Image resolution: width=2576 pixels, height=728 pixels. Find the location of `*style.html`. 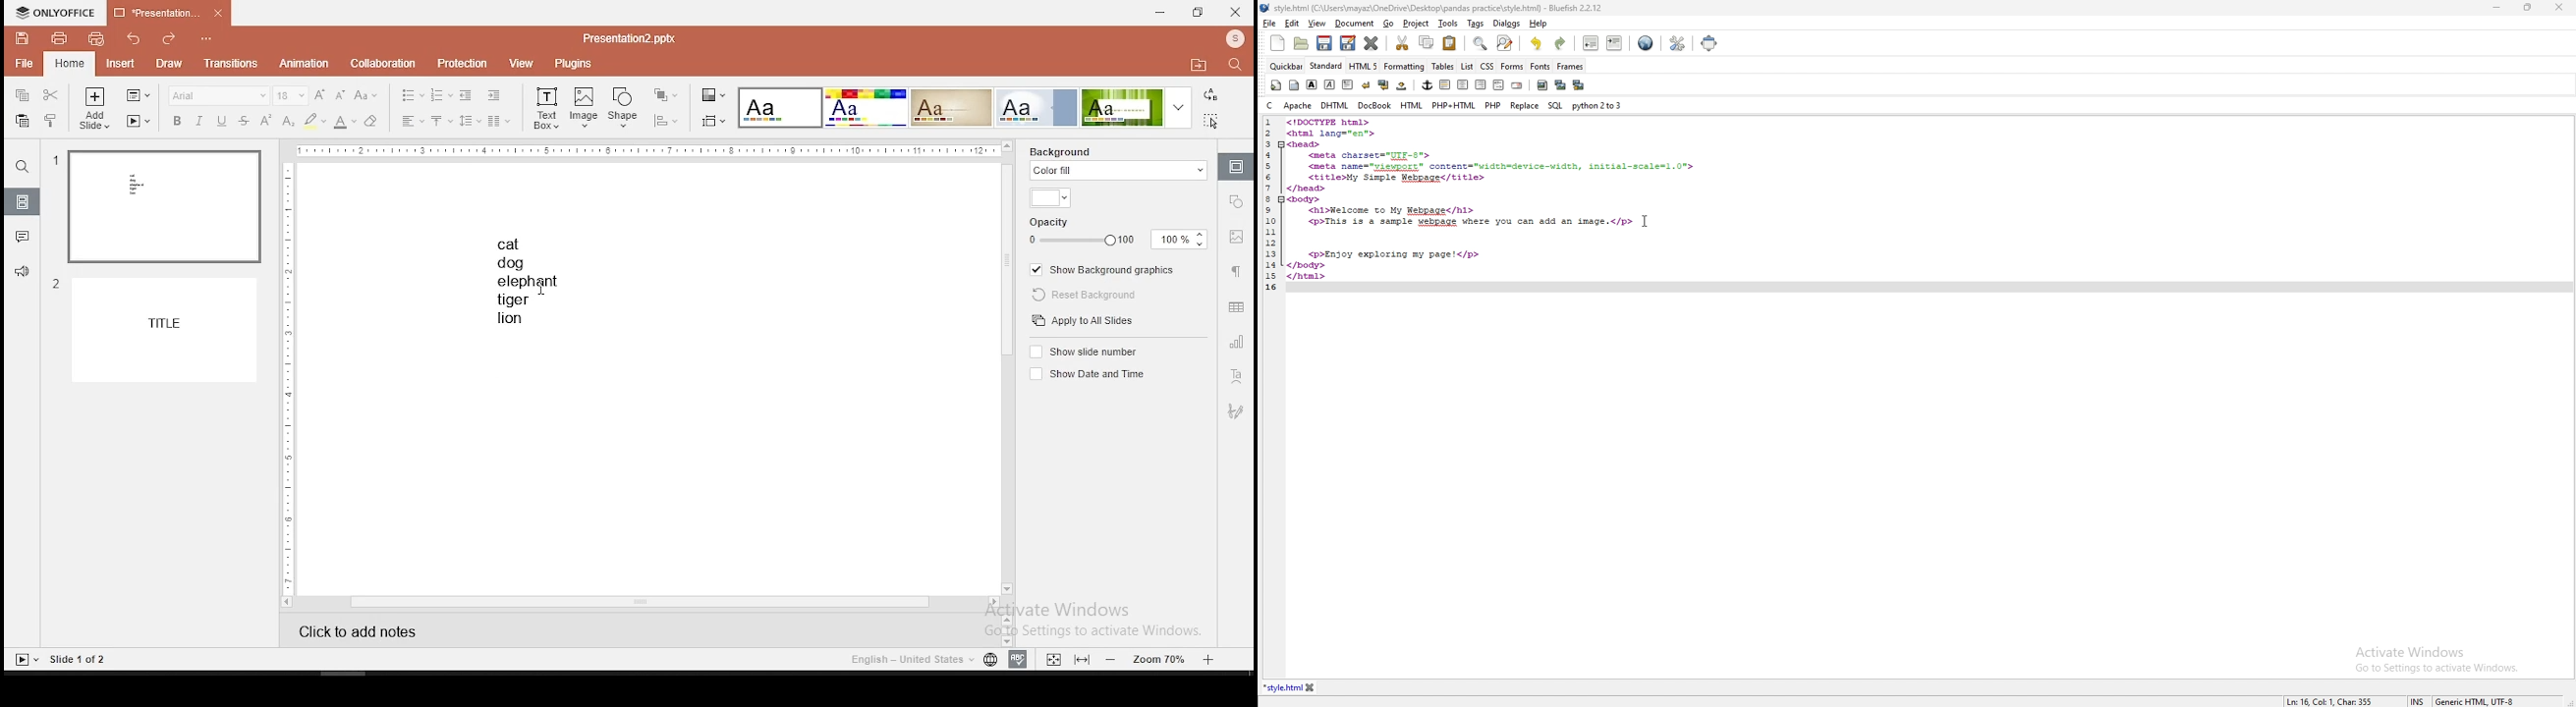

*style.html is located at coordinates (1282, 688).